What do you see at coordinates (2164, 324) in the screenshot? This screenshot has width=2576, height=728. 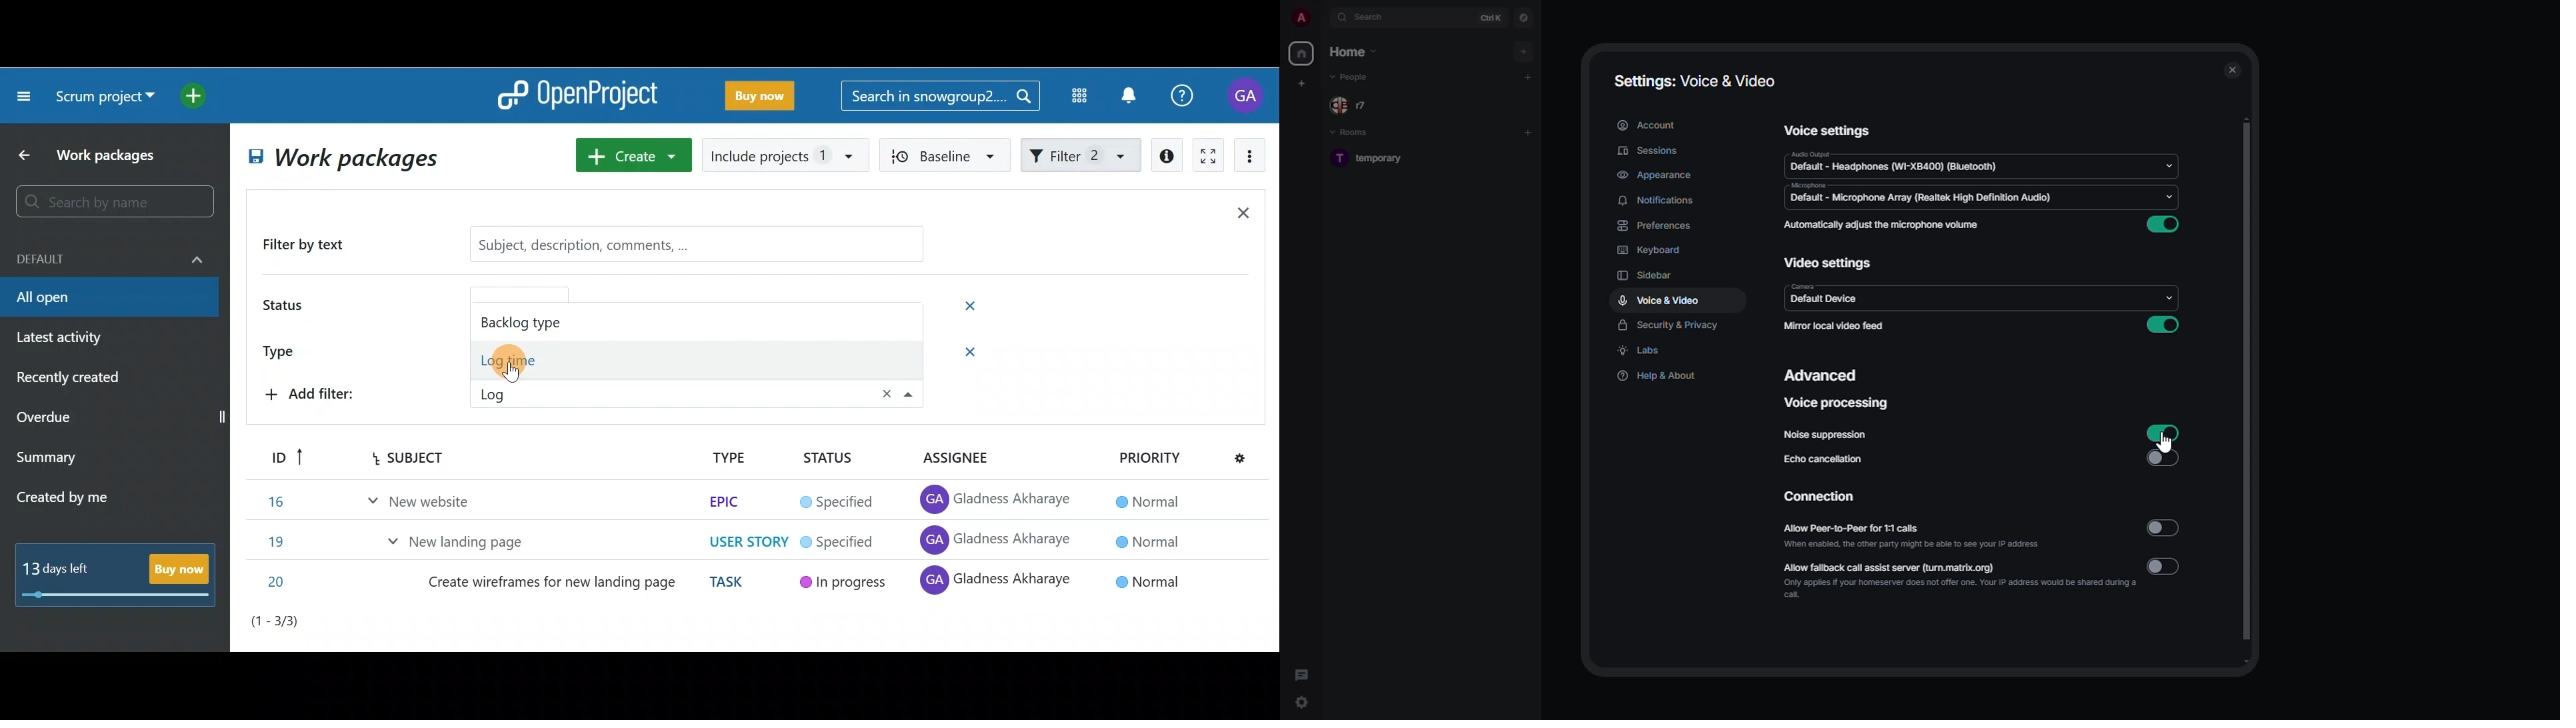 I see `enabled` at bounding box center [2164, 324].